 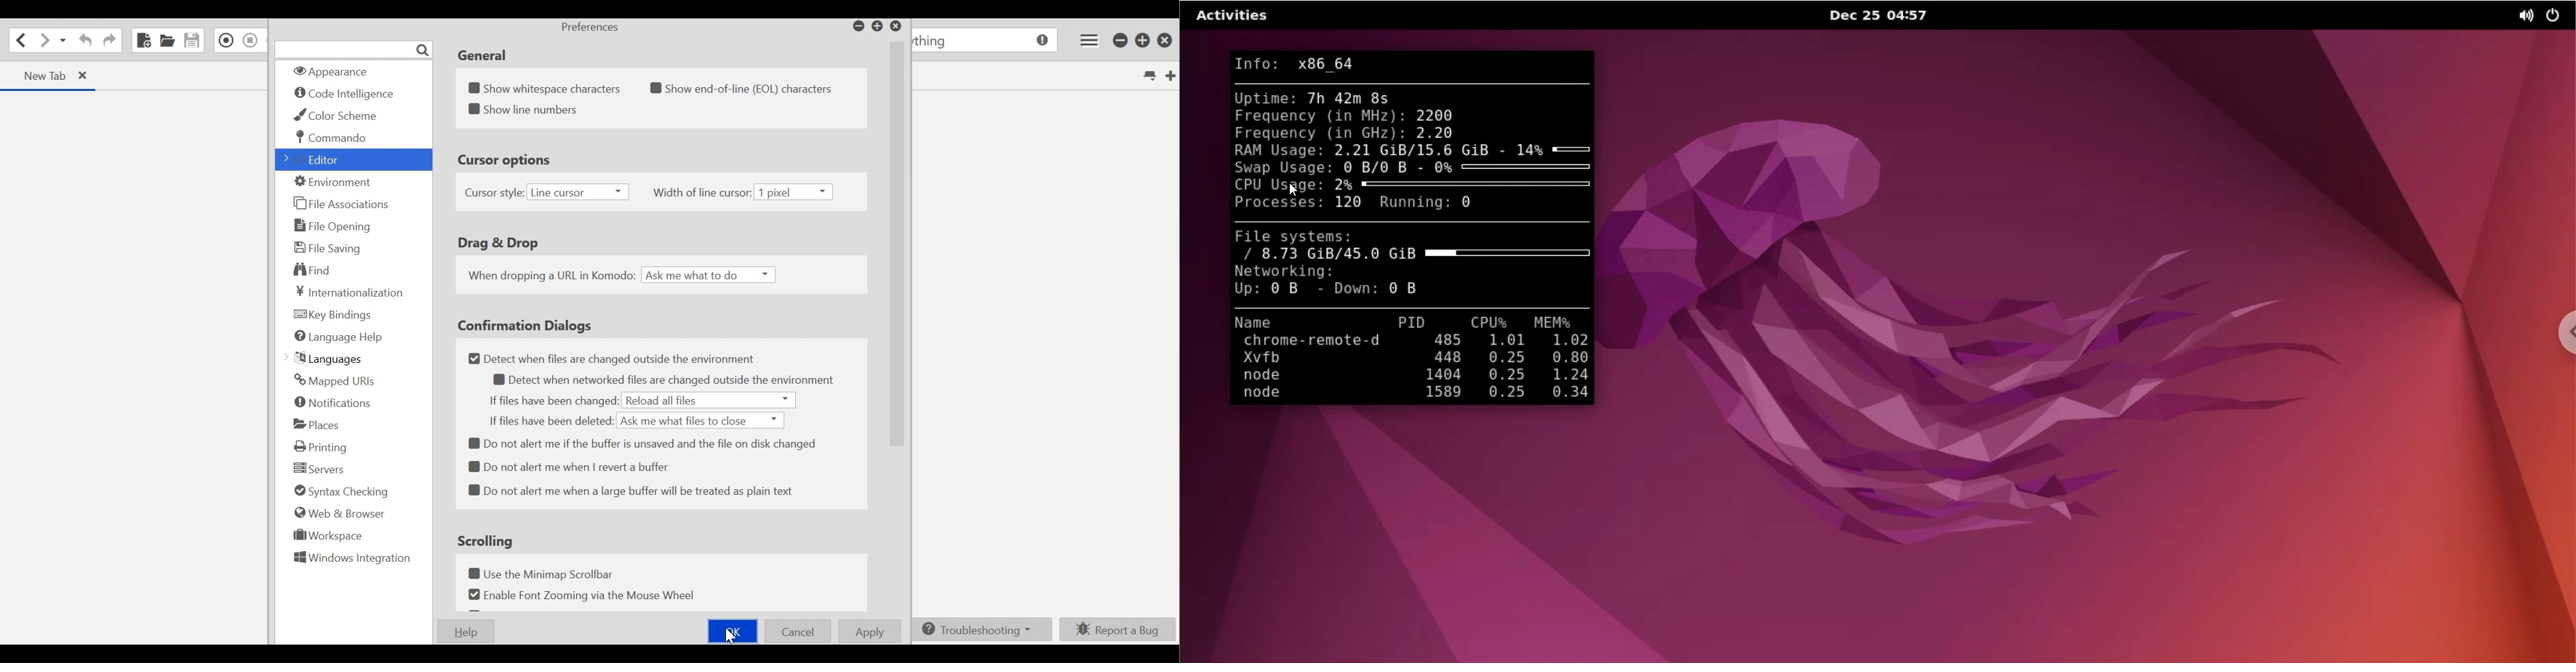 What do you see at coordinates (191, 41) in the screenshot?
I see `Save File` at bounding box center [191, 41].